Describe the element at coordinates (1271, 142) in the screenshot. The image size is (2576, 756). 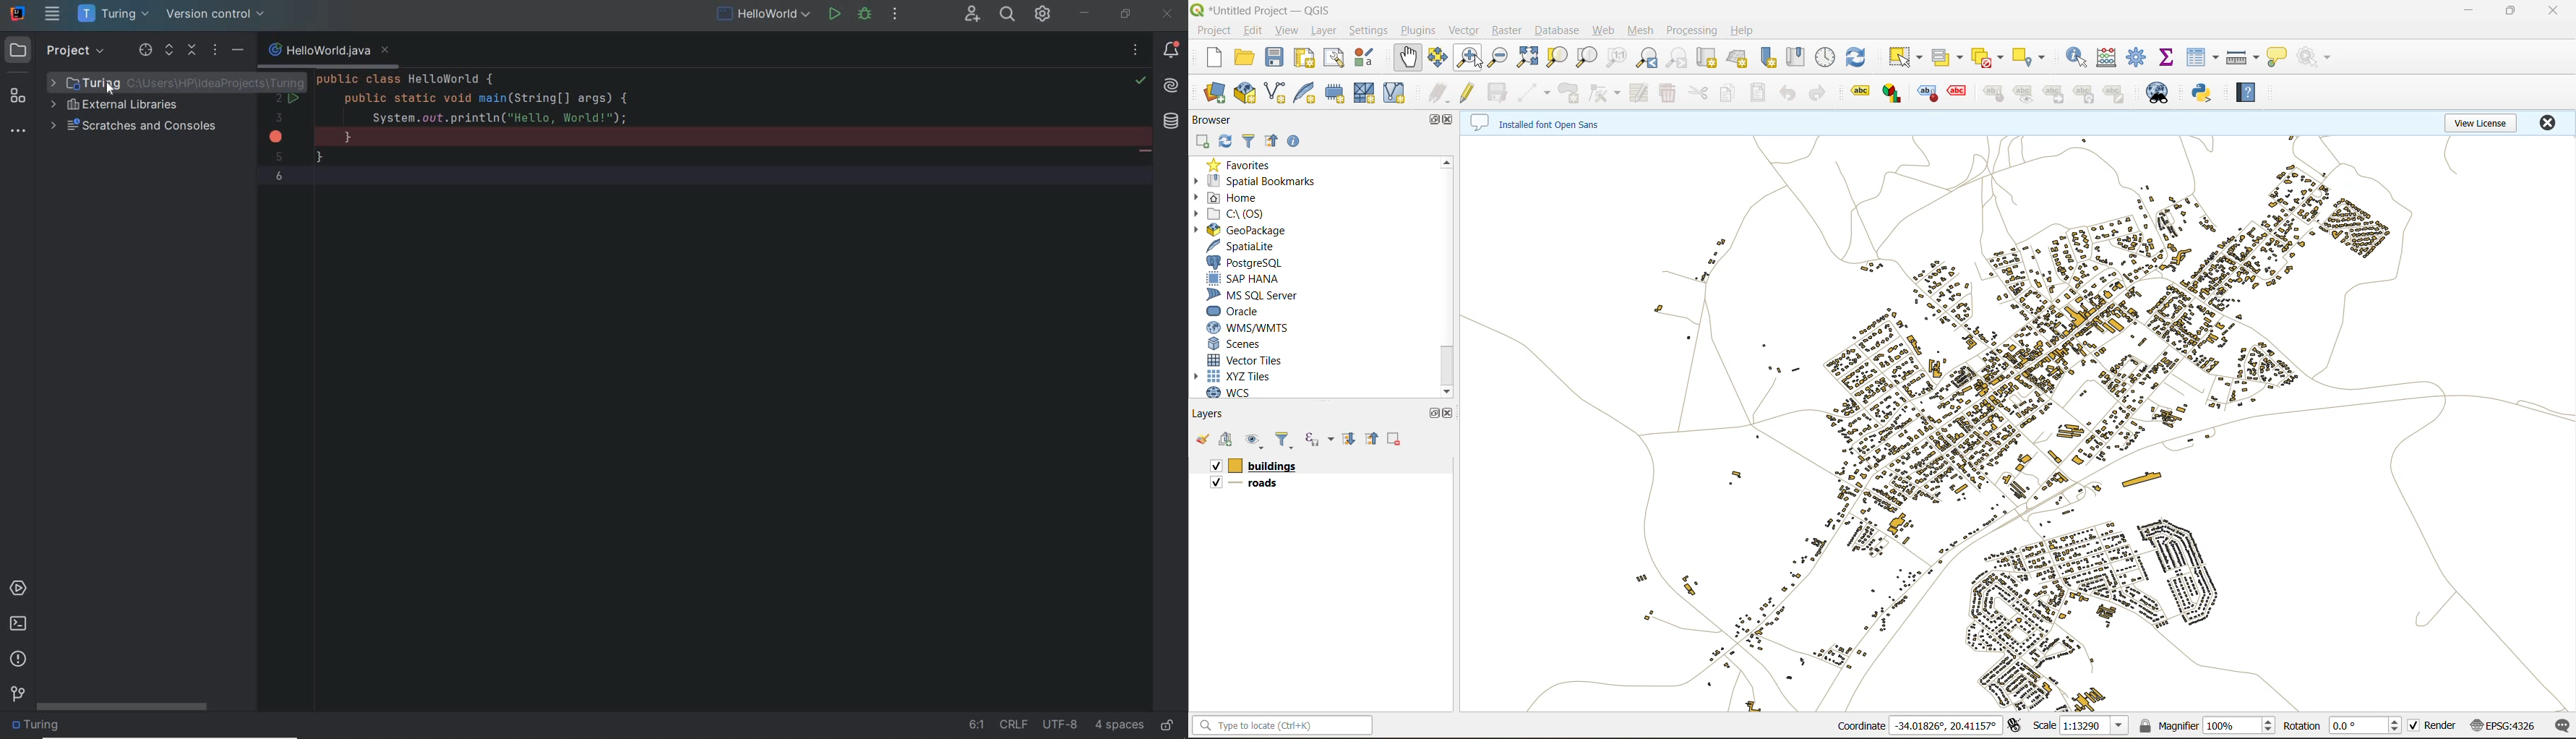
I see `collapse all` at that location.